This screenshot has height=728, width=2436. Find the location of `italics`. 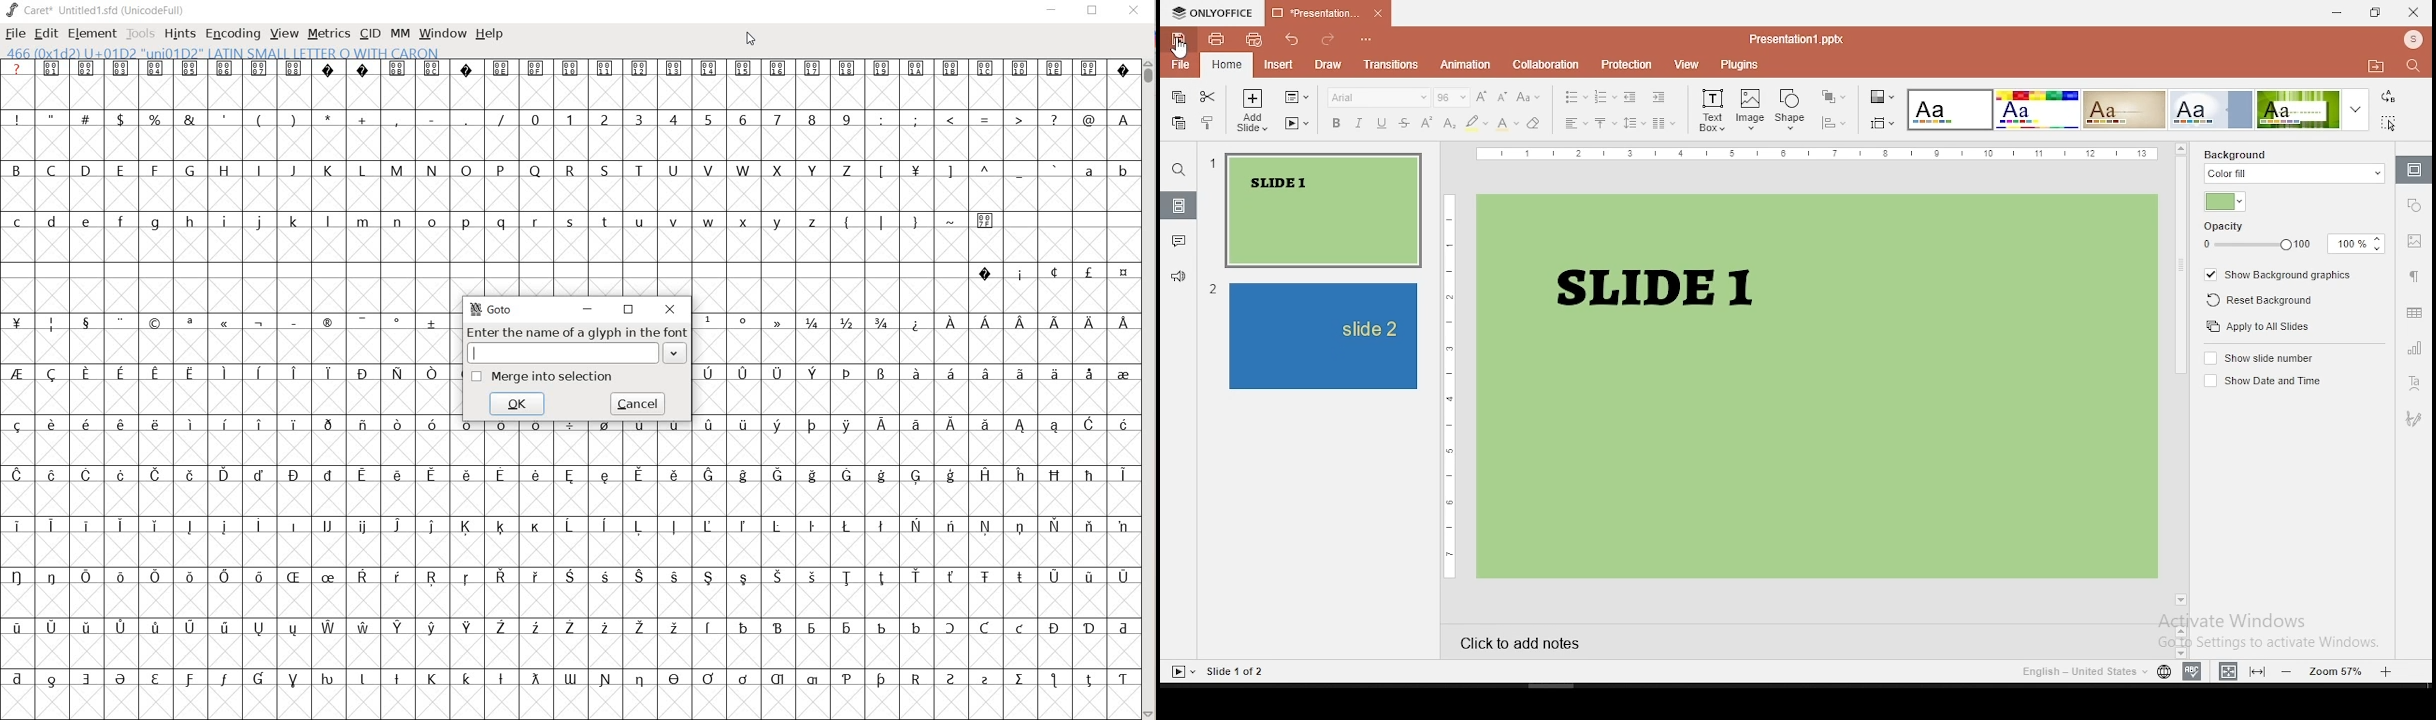

italics is located at coordinates (1359, 122).